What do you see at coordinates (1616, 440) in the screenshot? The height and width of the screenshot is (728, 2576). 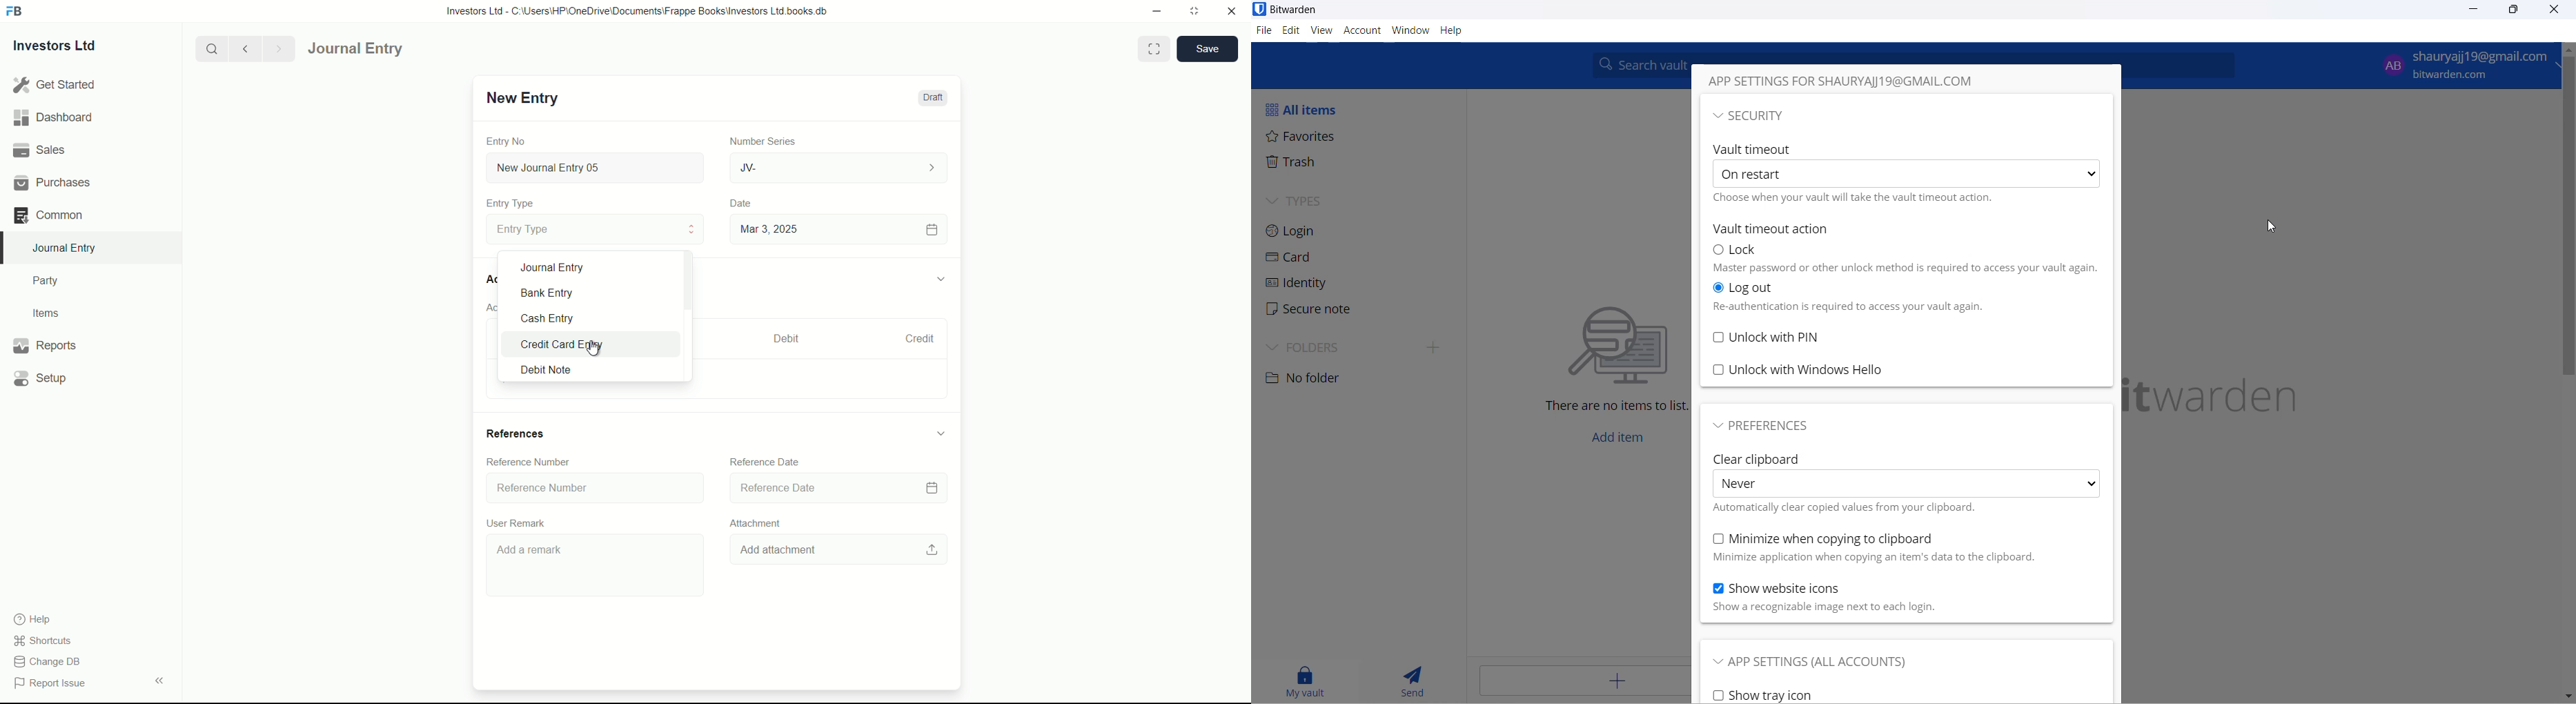 I see `add item button` at bounding box center [1616, 440].